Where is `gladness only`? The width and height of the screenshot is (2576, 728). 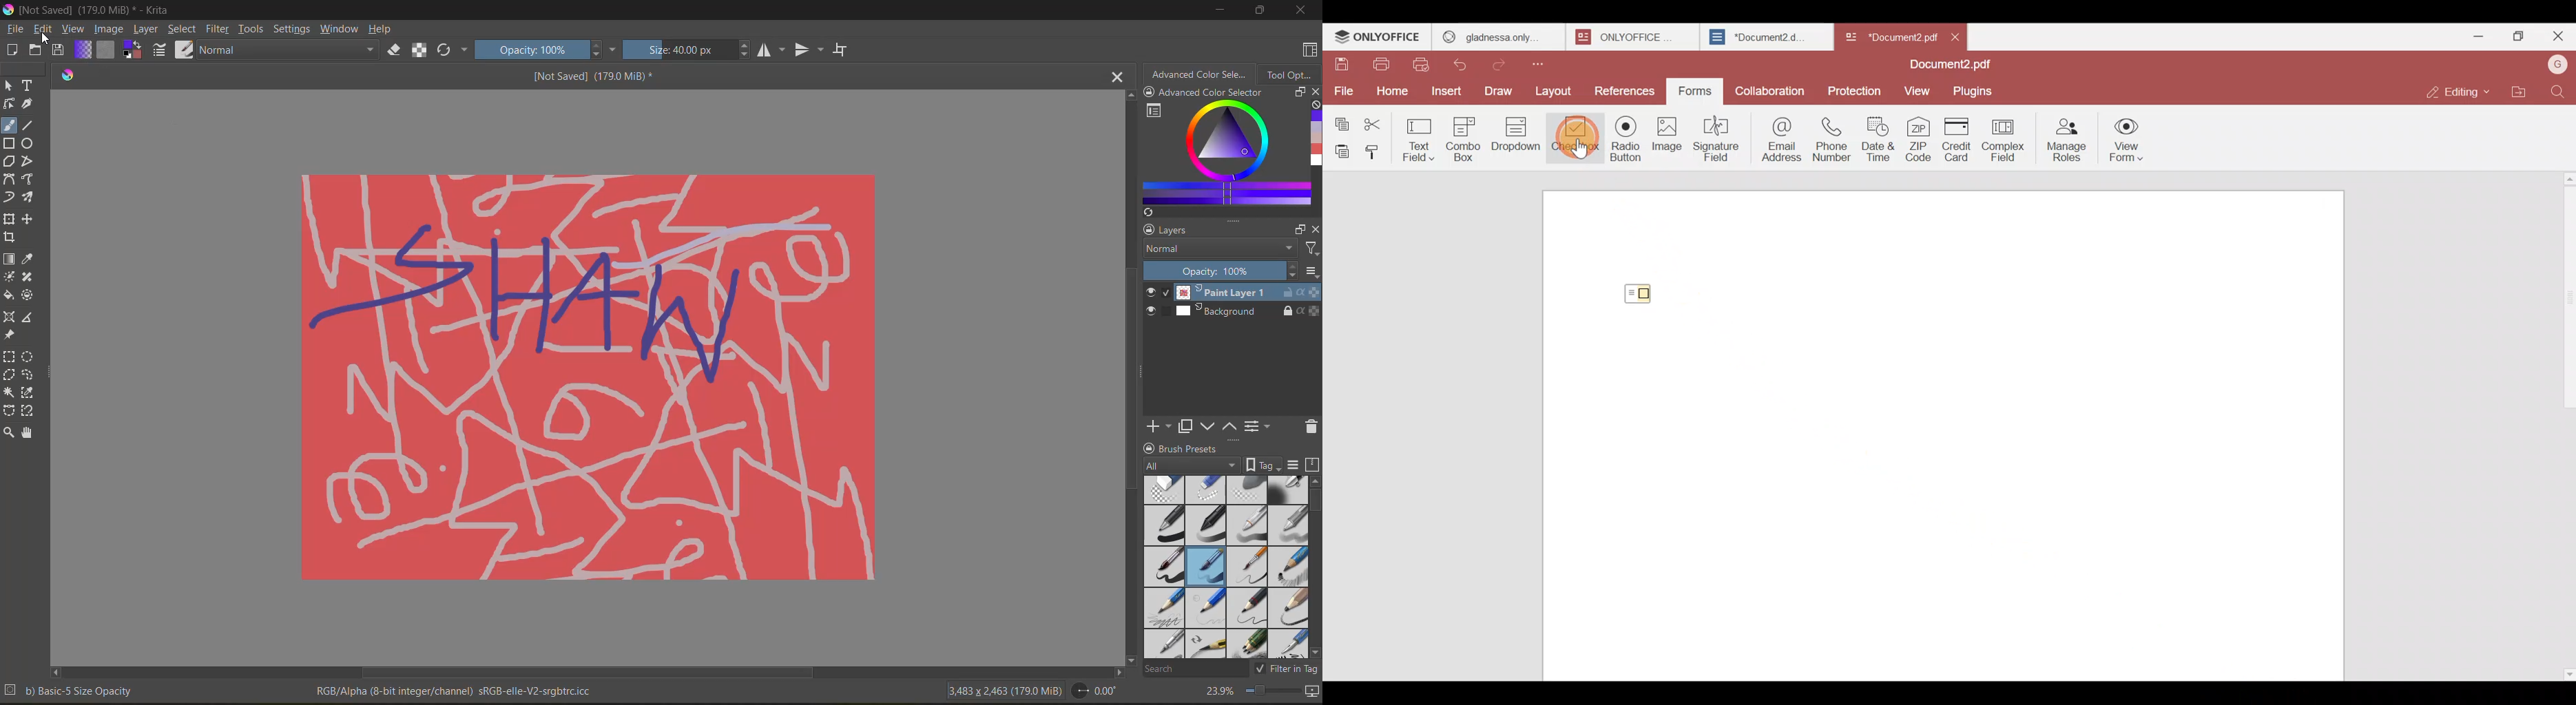
gladness only is located at coordinates (1497, 34).